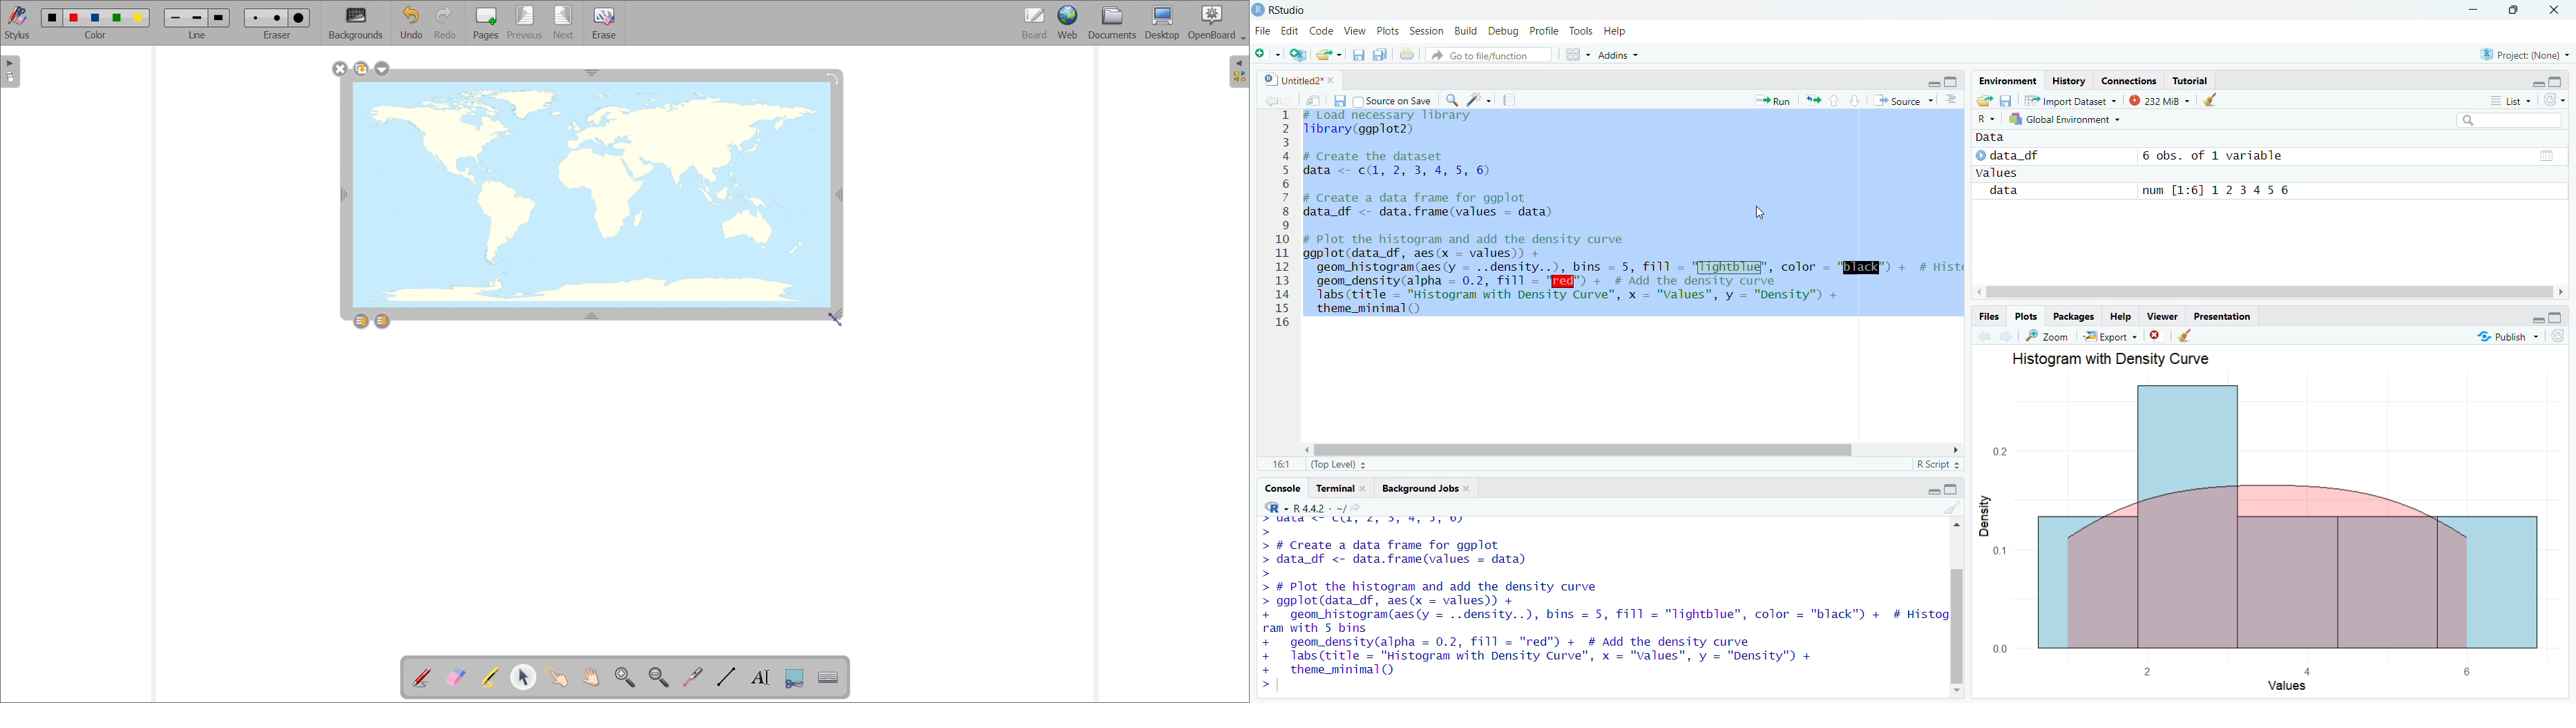  What do you see at coordinates (1290, 30) in the screenshot?
I see `Edit` at bounding box center [1290, 30].